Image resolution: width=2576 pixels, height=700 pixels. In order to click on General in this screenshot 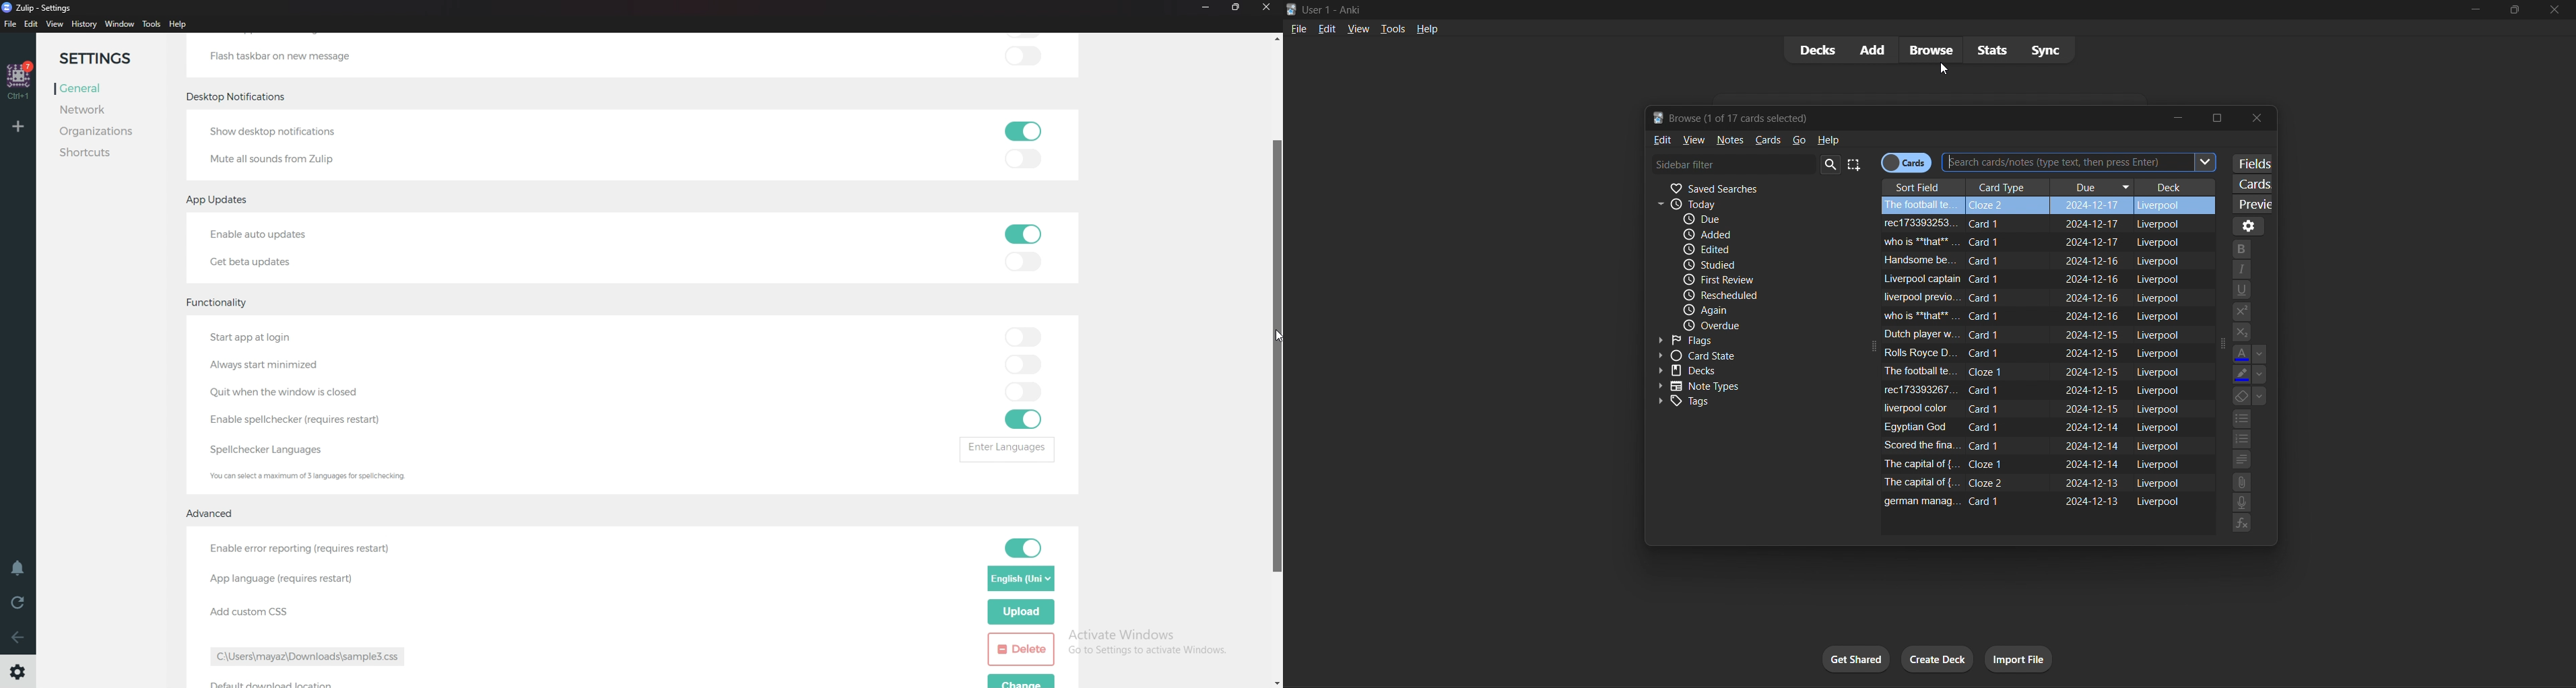, I will do `click(100, 89)`.